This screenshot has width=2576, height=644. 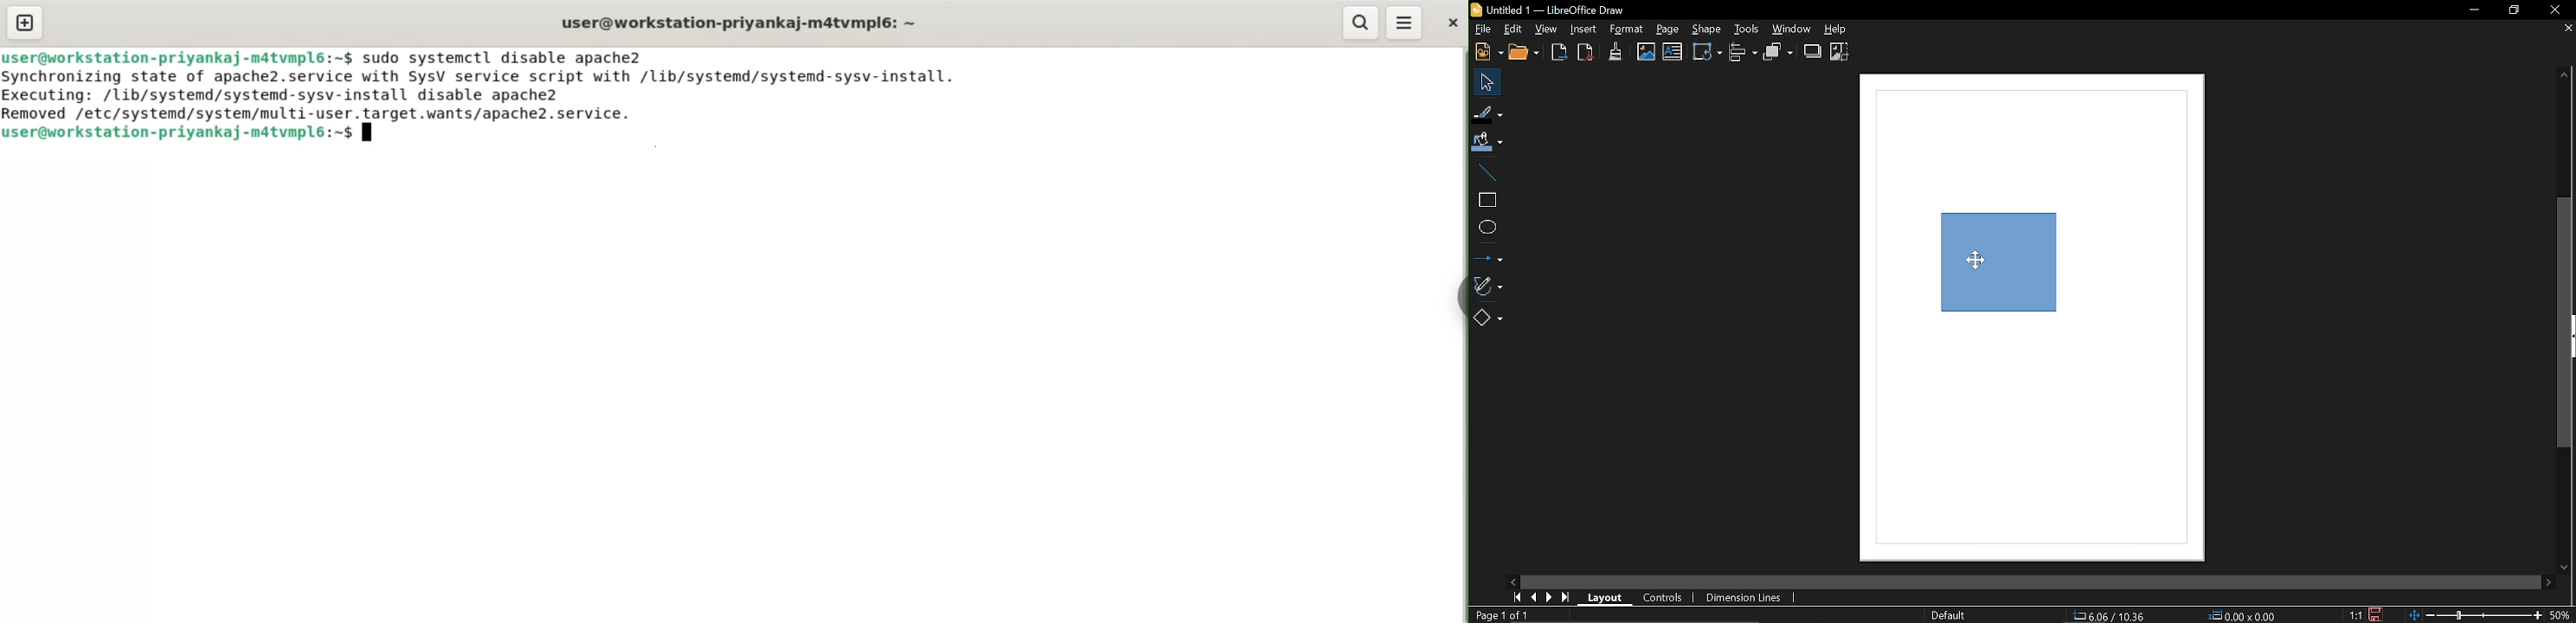 I want to click on Save, so click(x=2377, y=615).